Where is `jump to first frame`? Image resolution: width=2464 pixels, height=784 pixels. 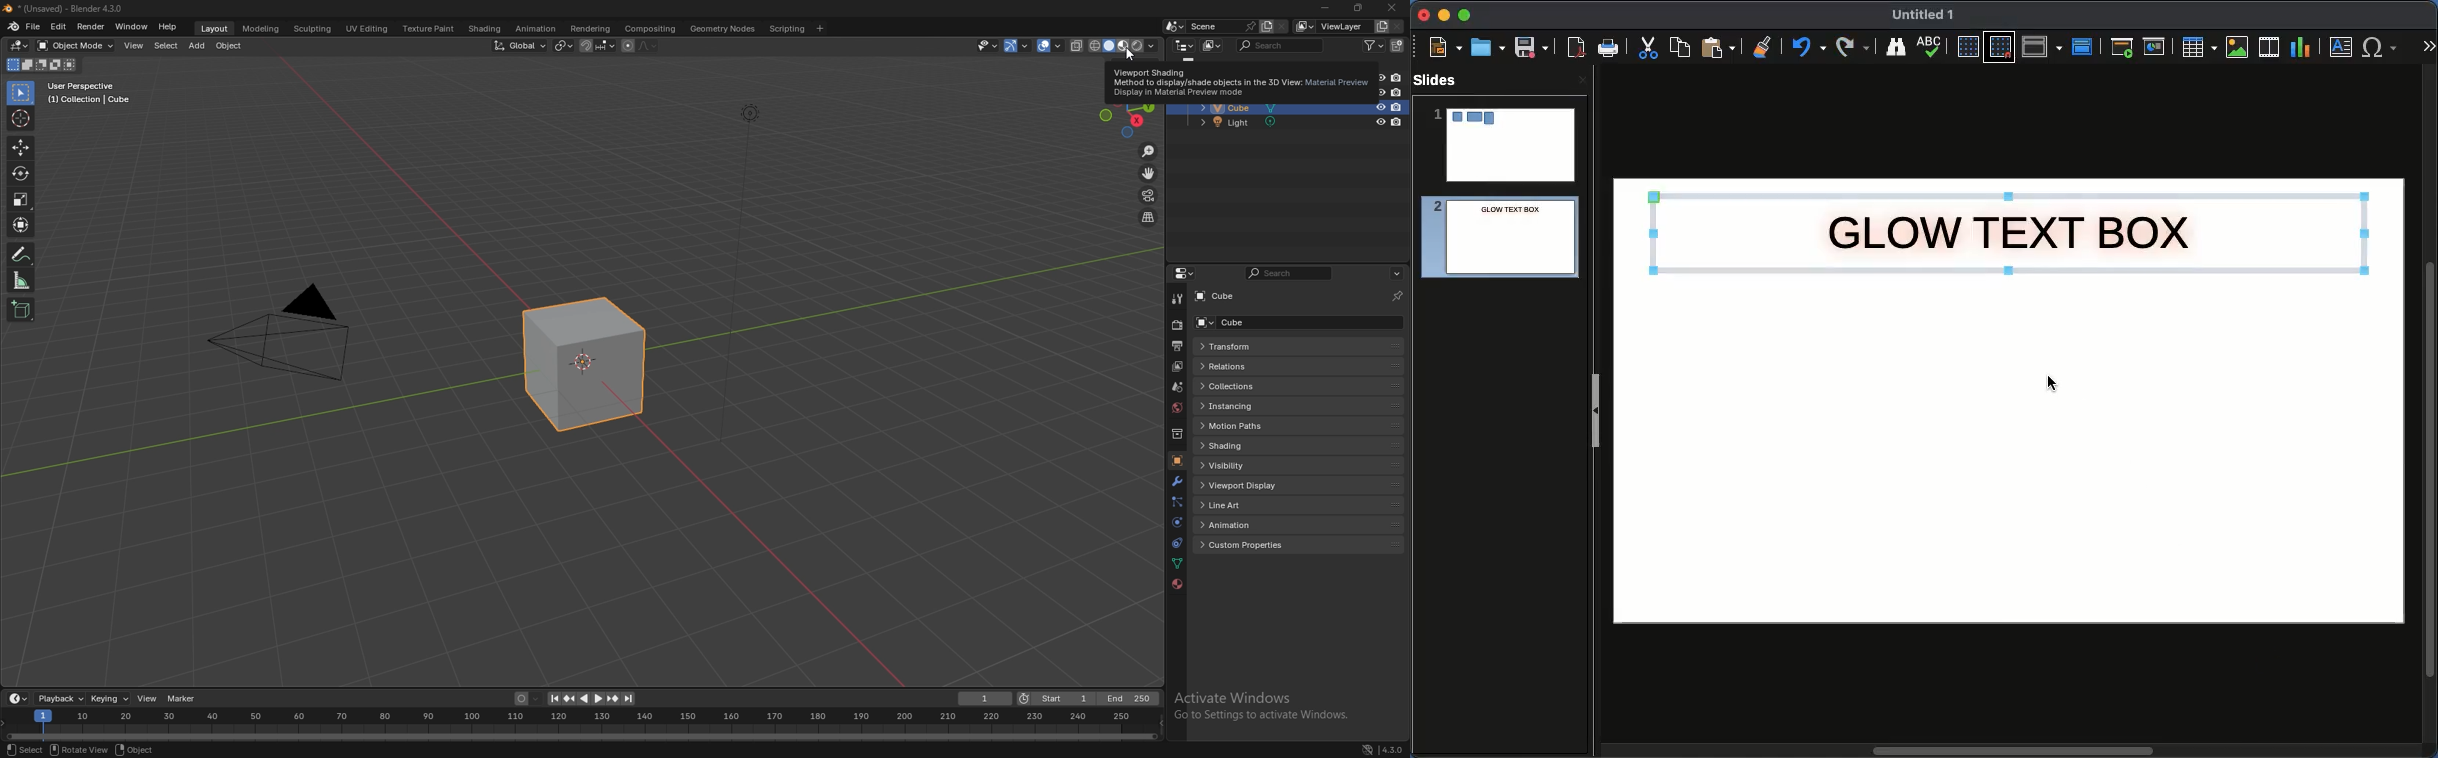 jump to first frame is located at coordinates (552, 699).